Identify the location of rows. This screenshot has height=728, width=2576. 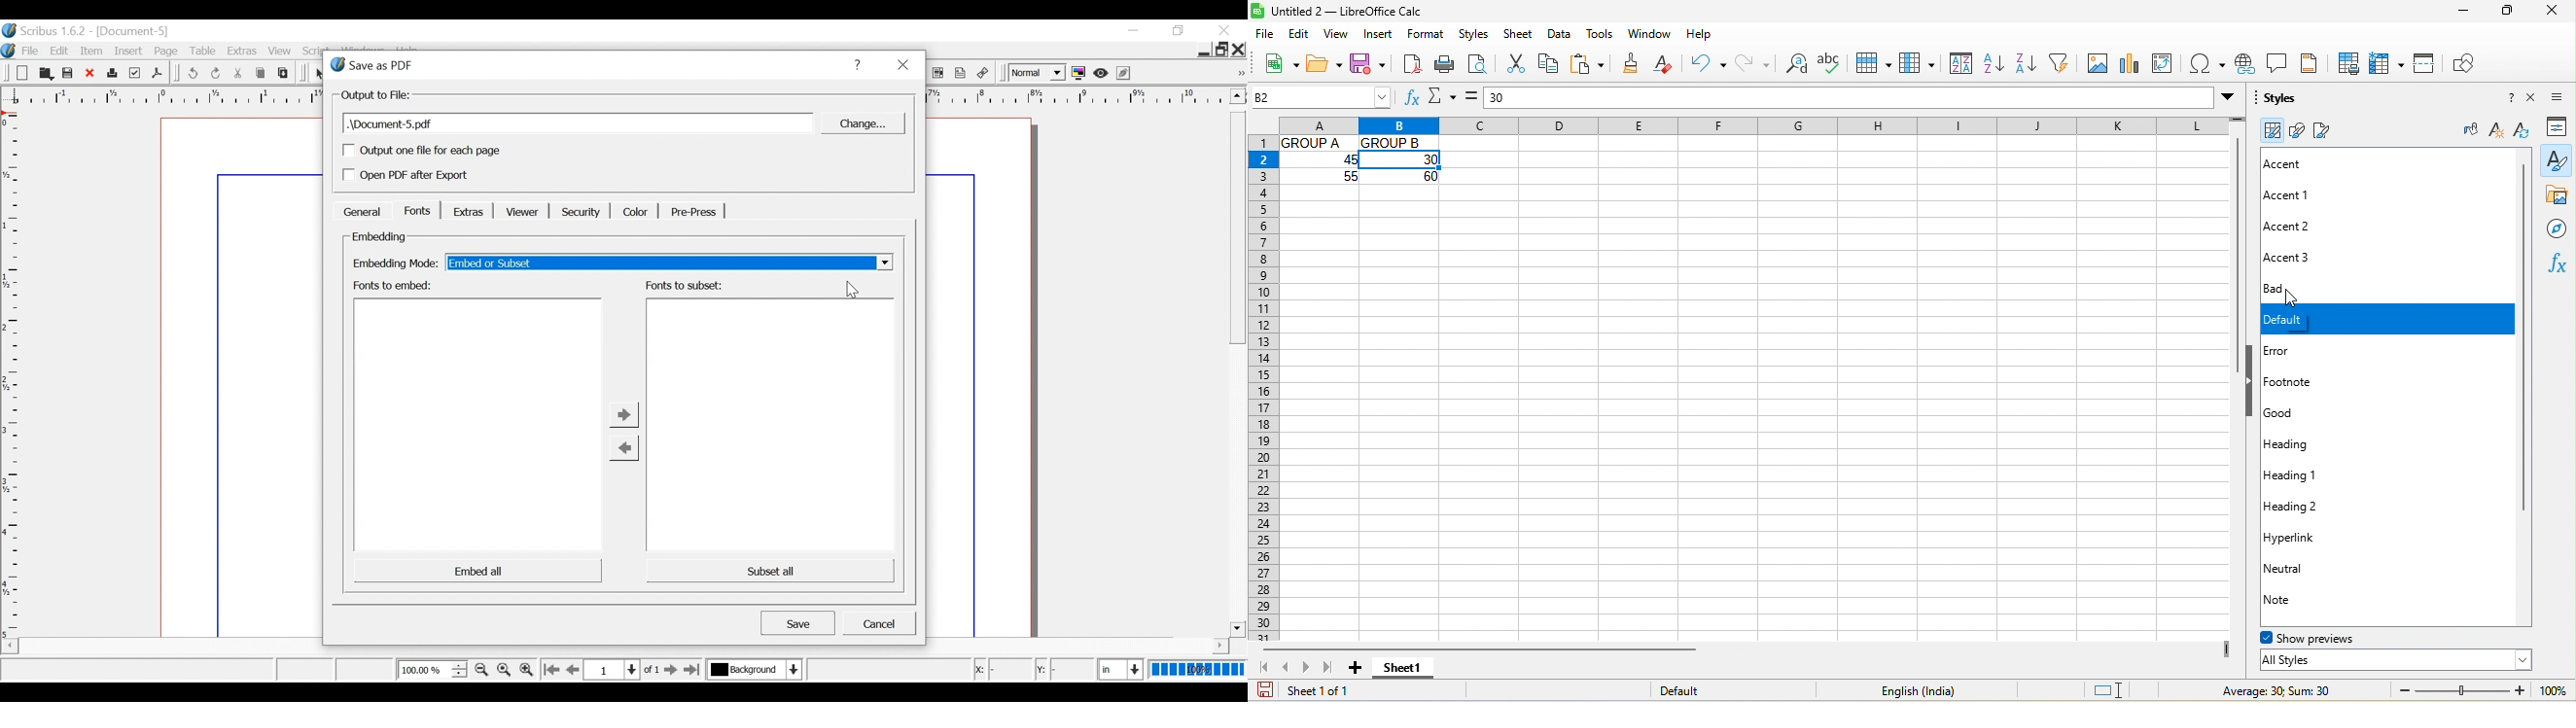
(1263, 389).